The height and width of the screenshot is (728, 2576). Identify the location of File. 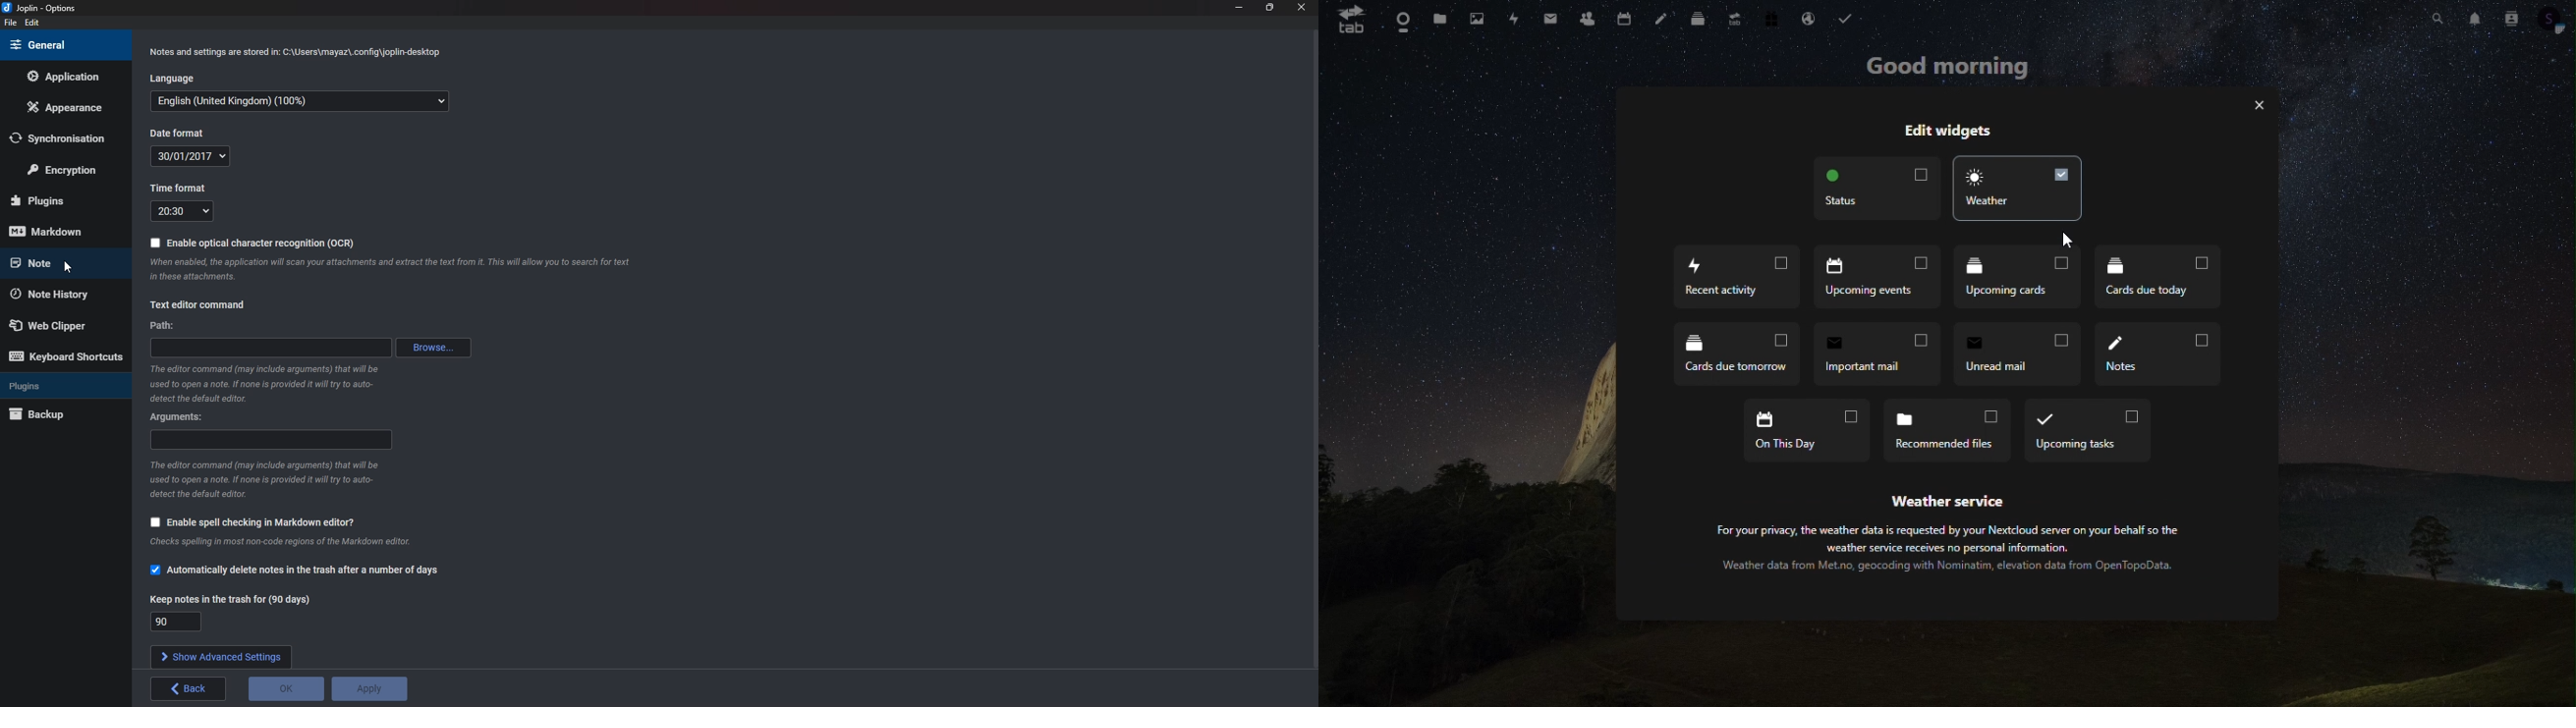
(10, 23).